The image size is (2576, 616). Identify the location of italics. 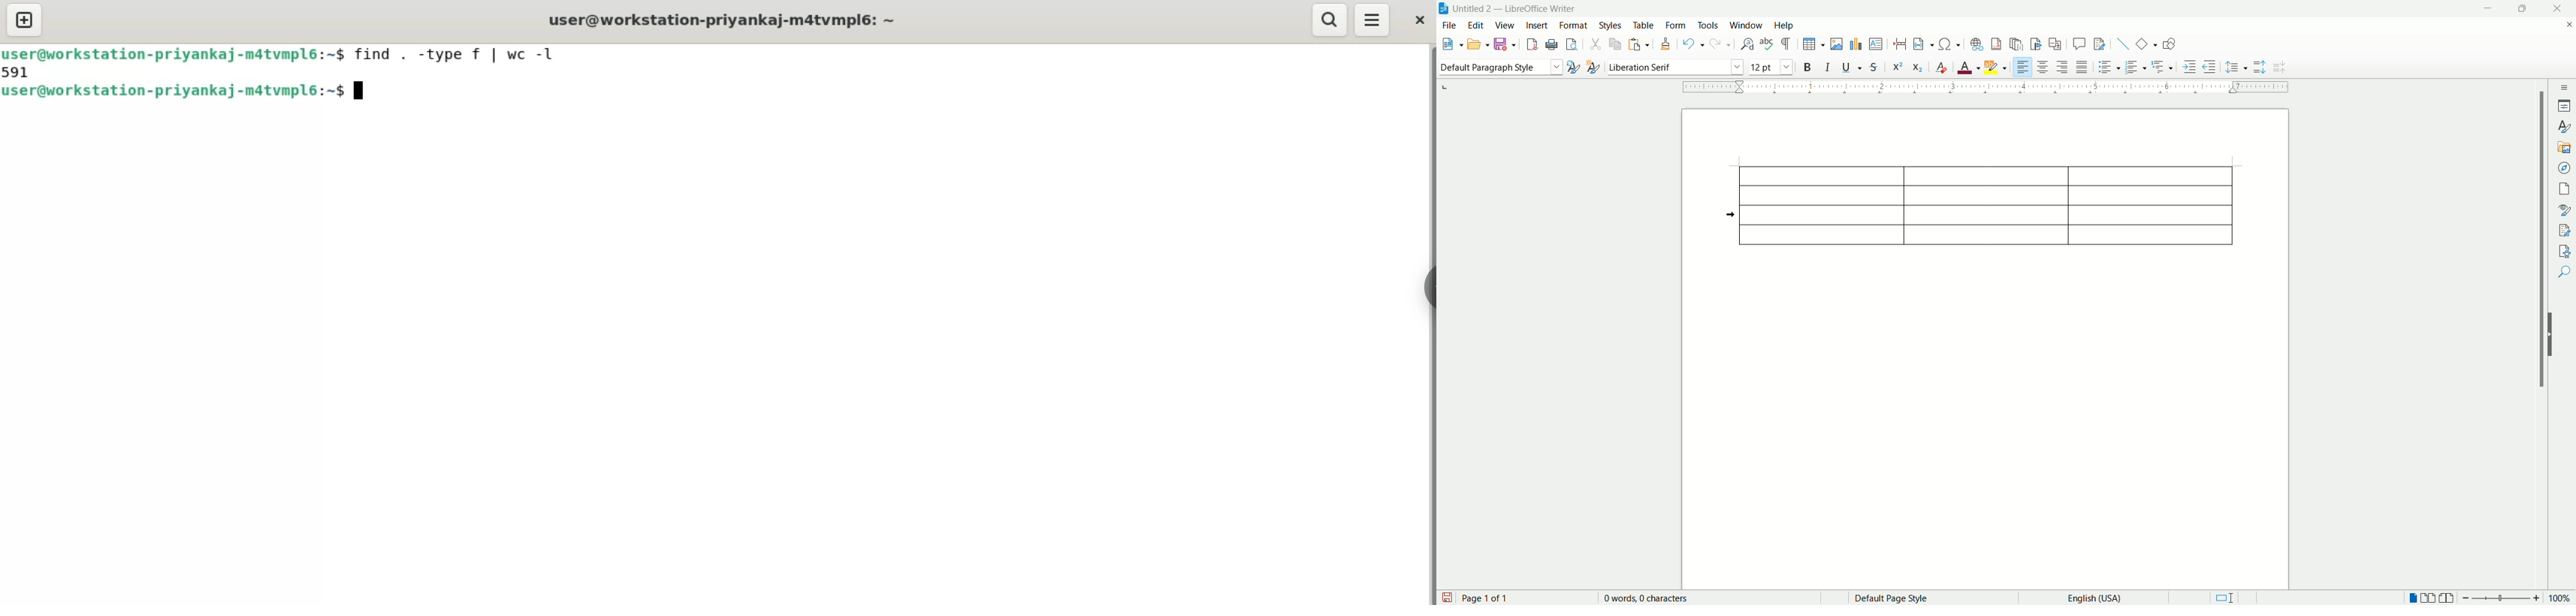
(1826, 67).